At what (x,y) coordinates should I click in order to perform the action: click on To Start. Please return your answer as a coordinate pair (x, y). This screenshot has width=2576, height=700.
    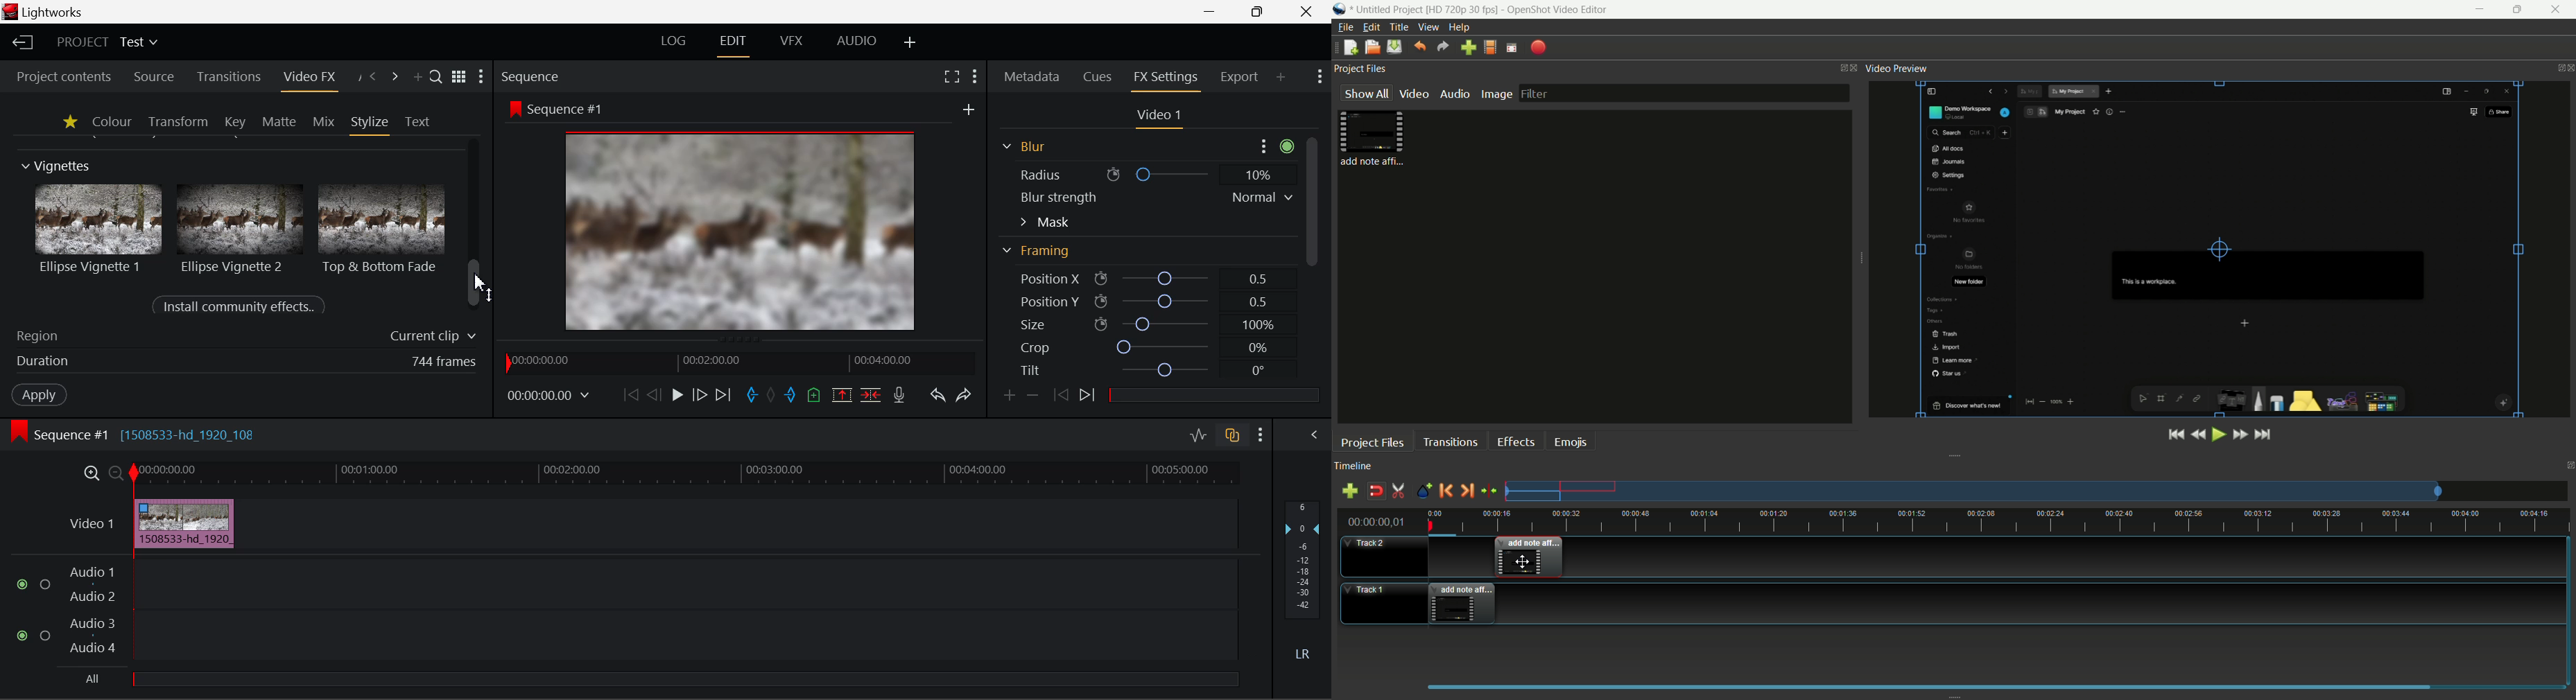
    Looking at the image, I should click on (629, 394).